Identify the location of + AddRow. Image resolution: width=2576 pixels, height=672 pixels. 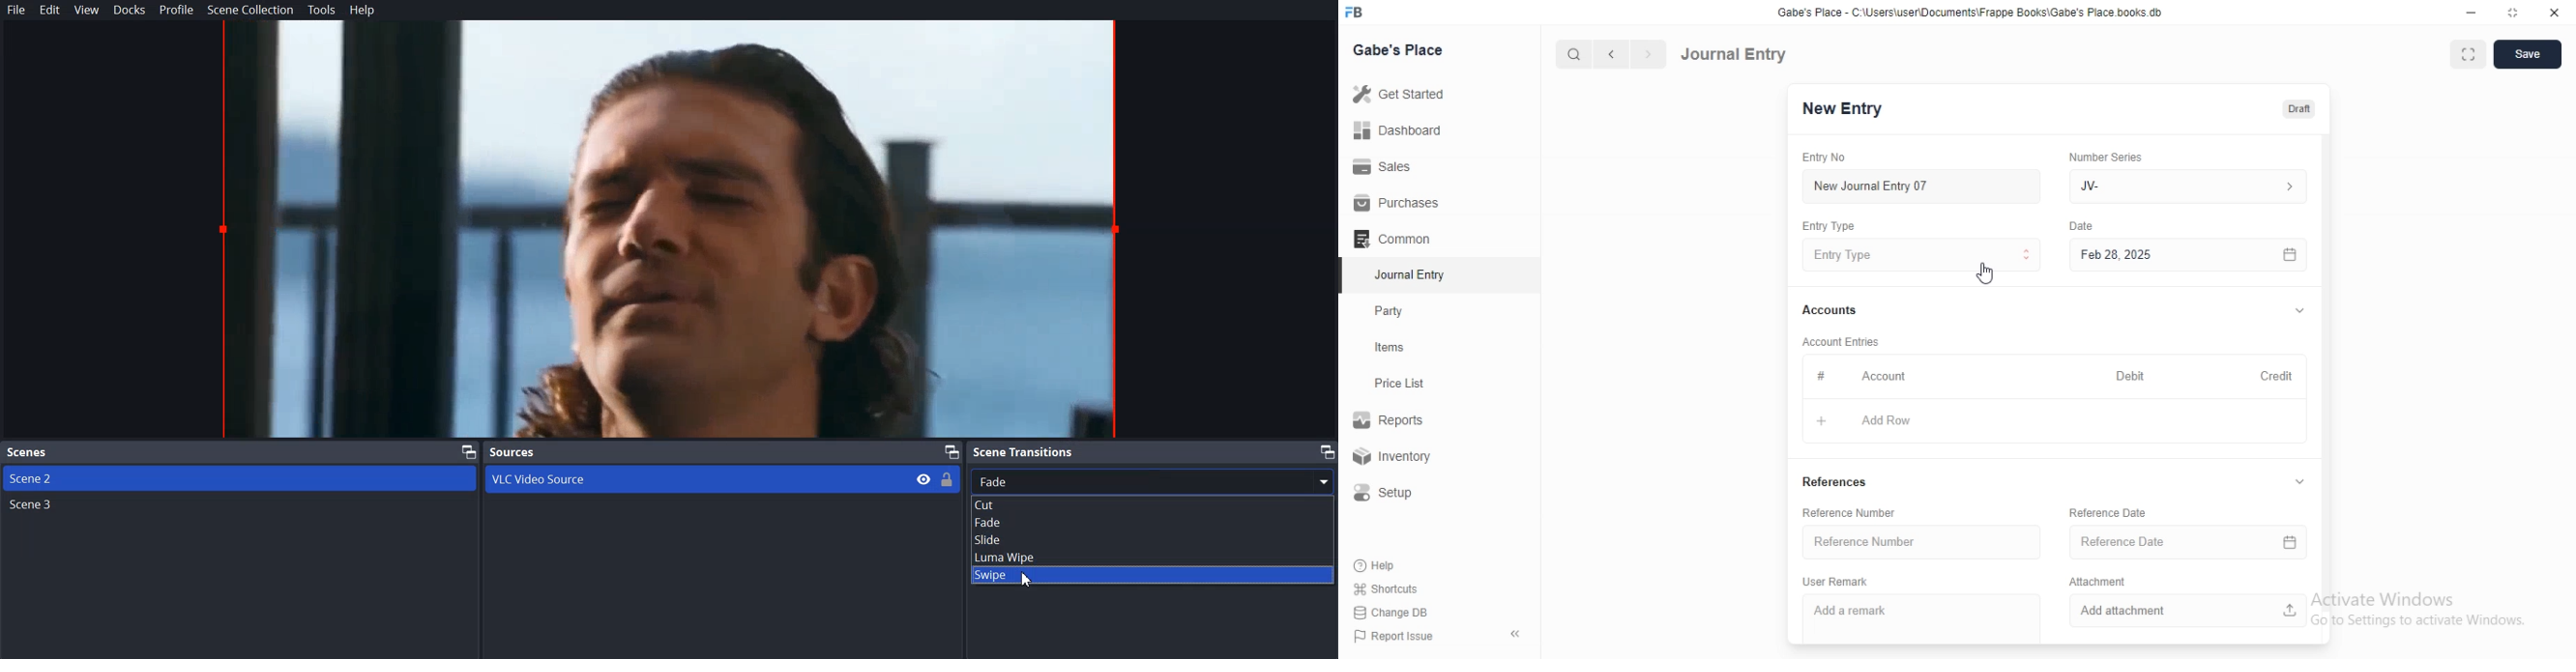
(1869, 421).